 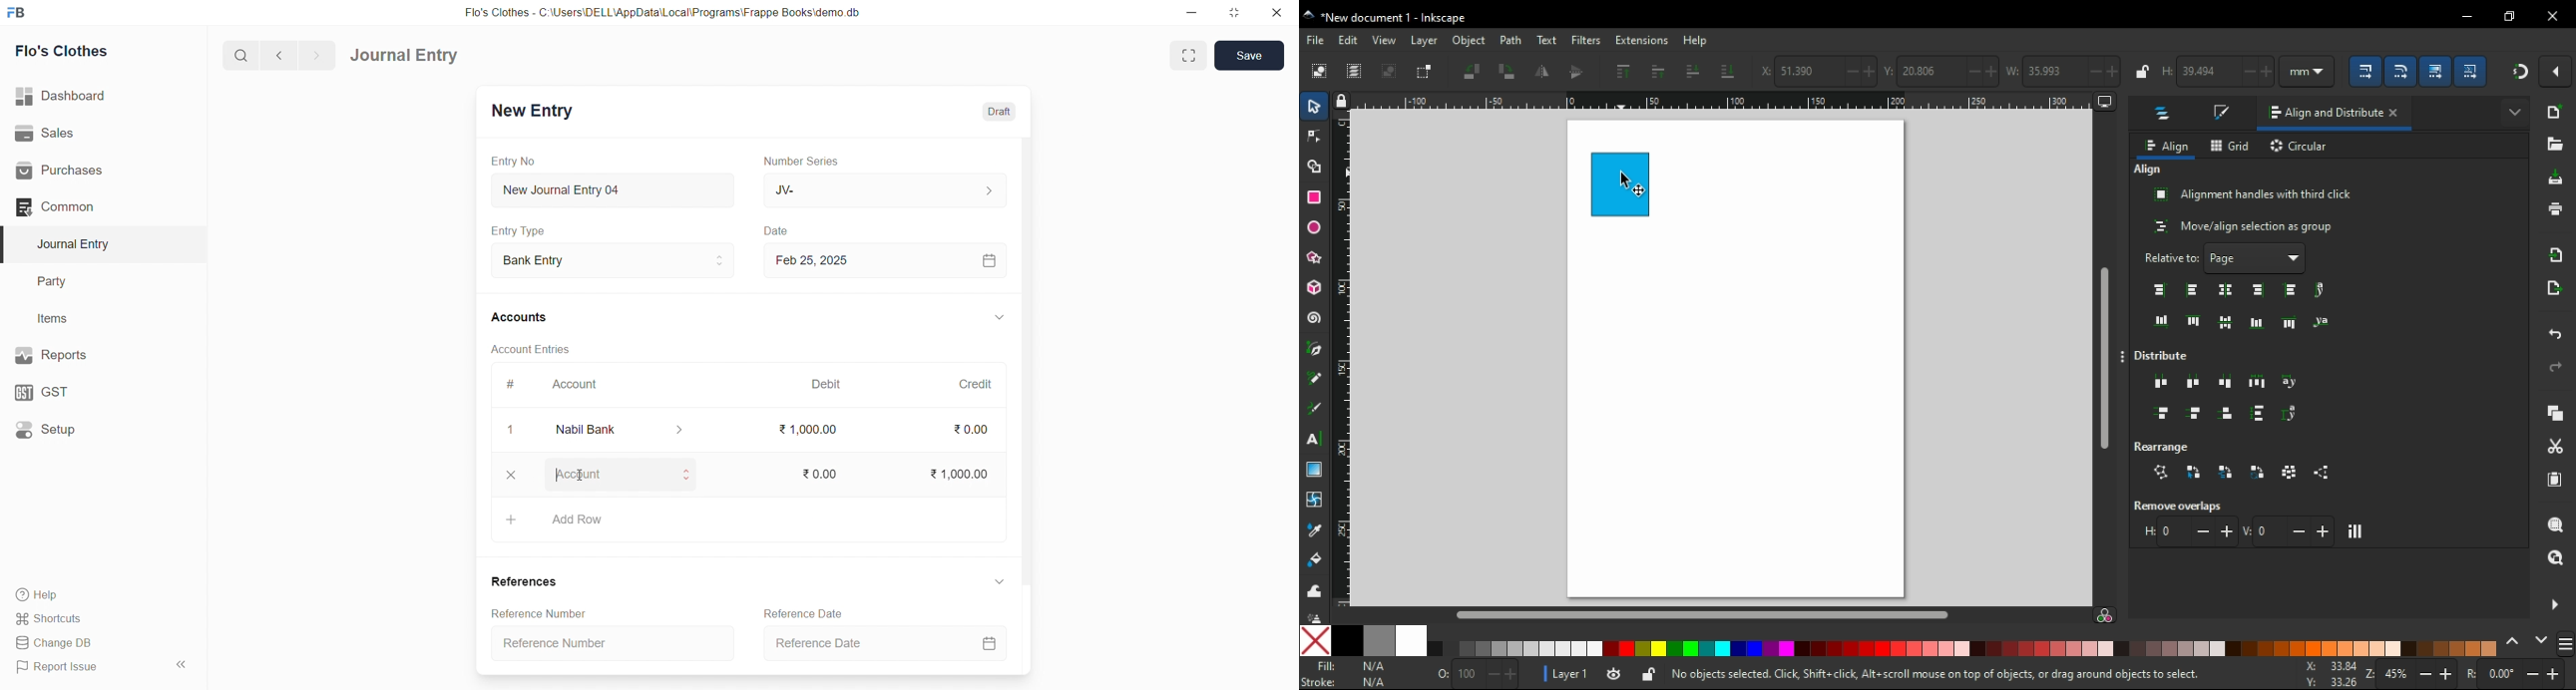 What do you see at coordinates (994, 582) in the screenshot?
I see `Expand/collapse` at bounding box center [994, 582].